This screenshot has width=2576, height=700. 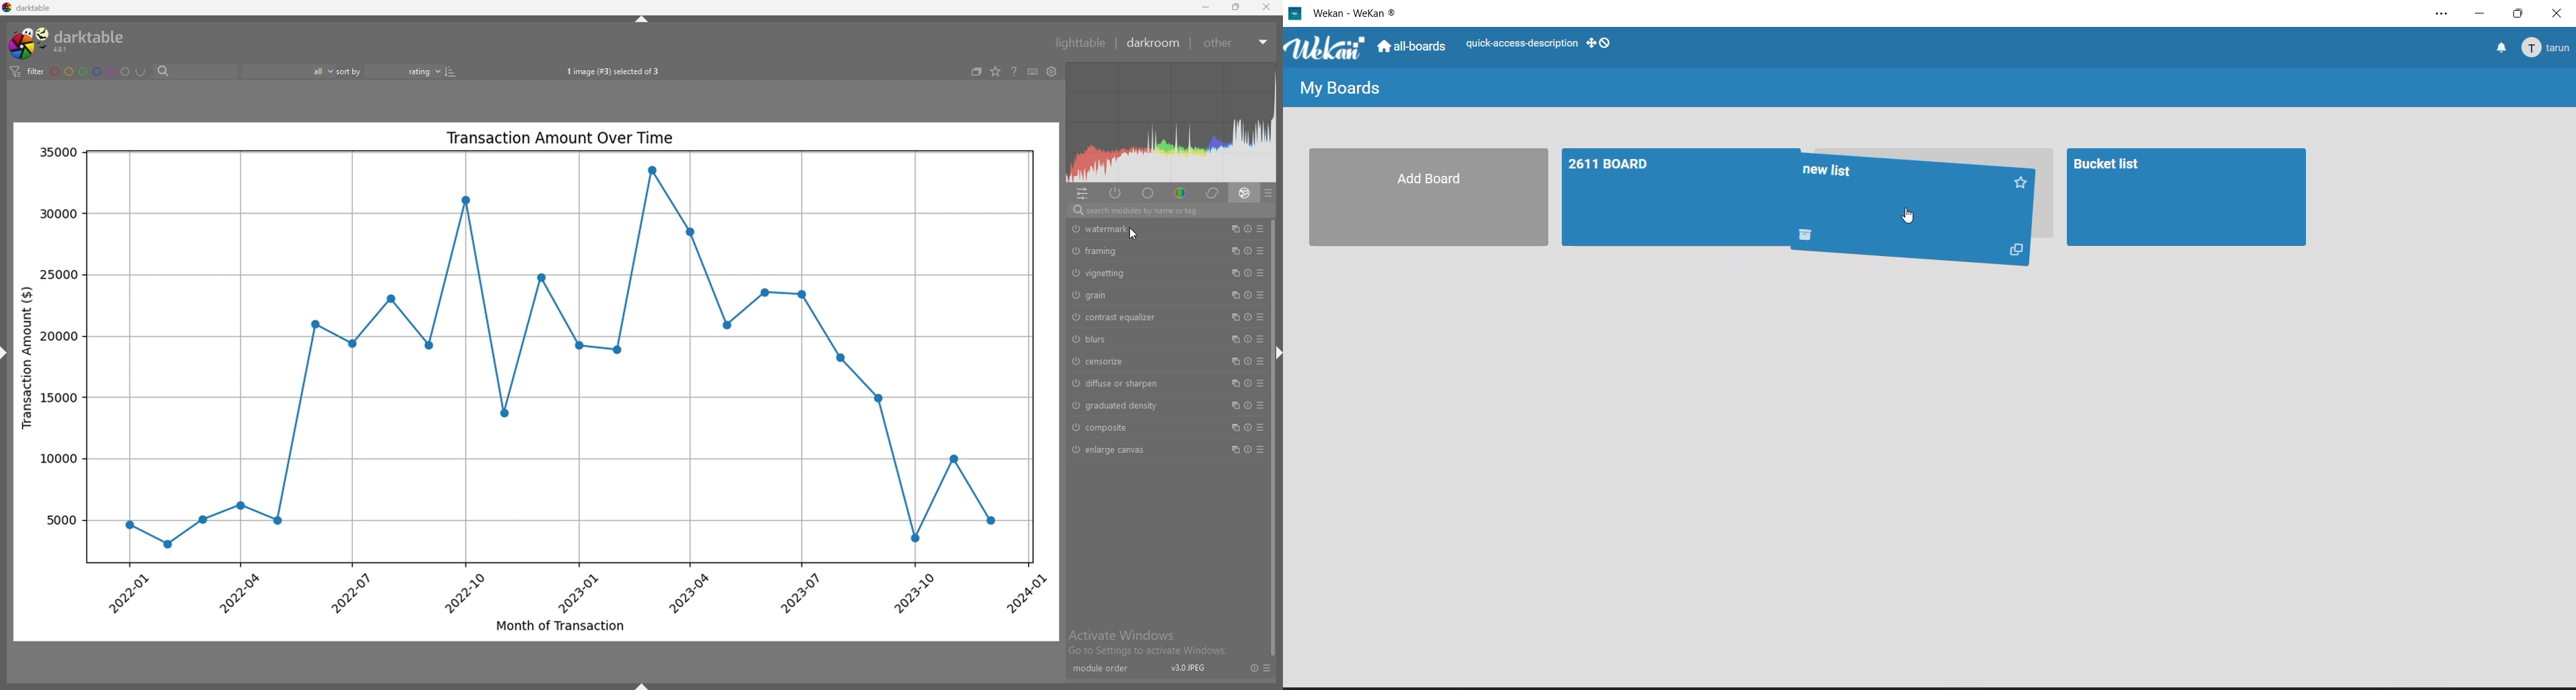 I want to click on reset, so click(x=1247, y=273).